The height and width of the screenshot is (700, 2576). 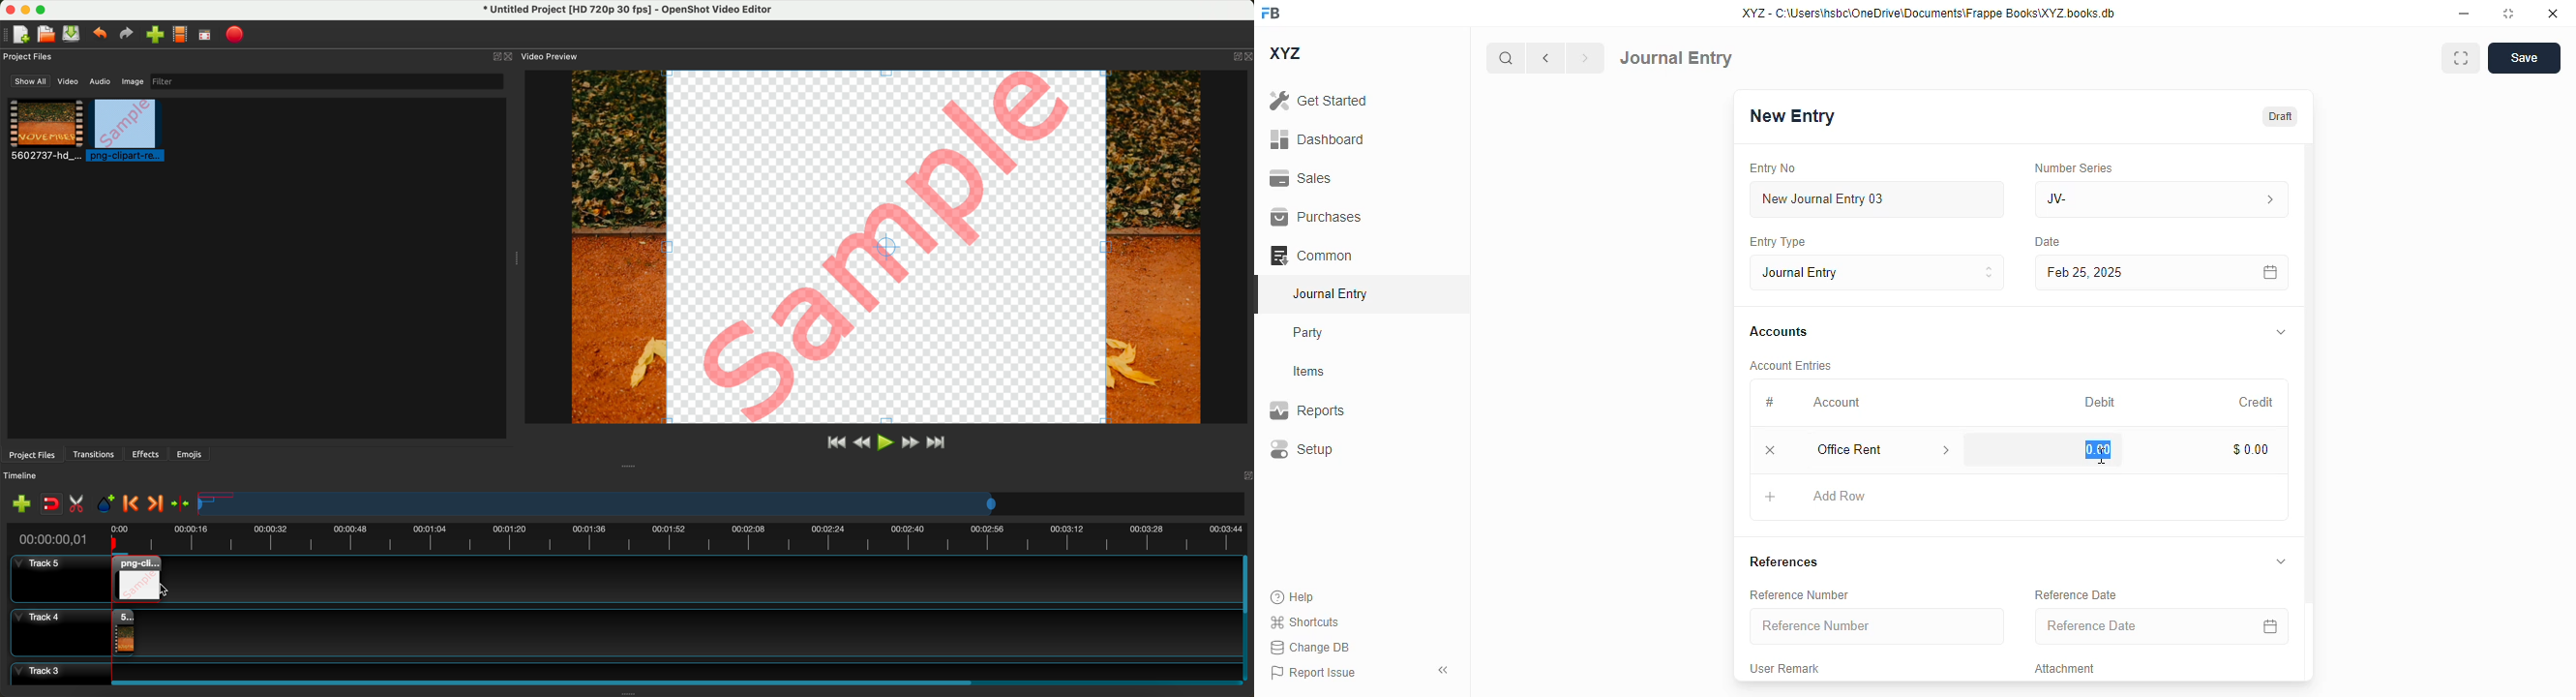 What do you see at coordinates (2268, 200) in the screenshot?
I see `number series information` at bounding box center [2268, 200].